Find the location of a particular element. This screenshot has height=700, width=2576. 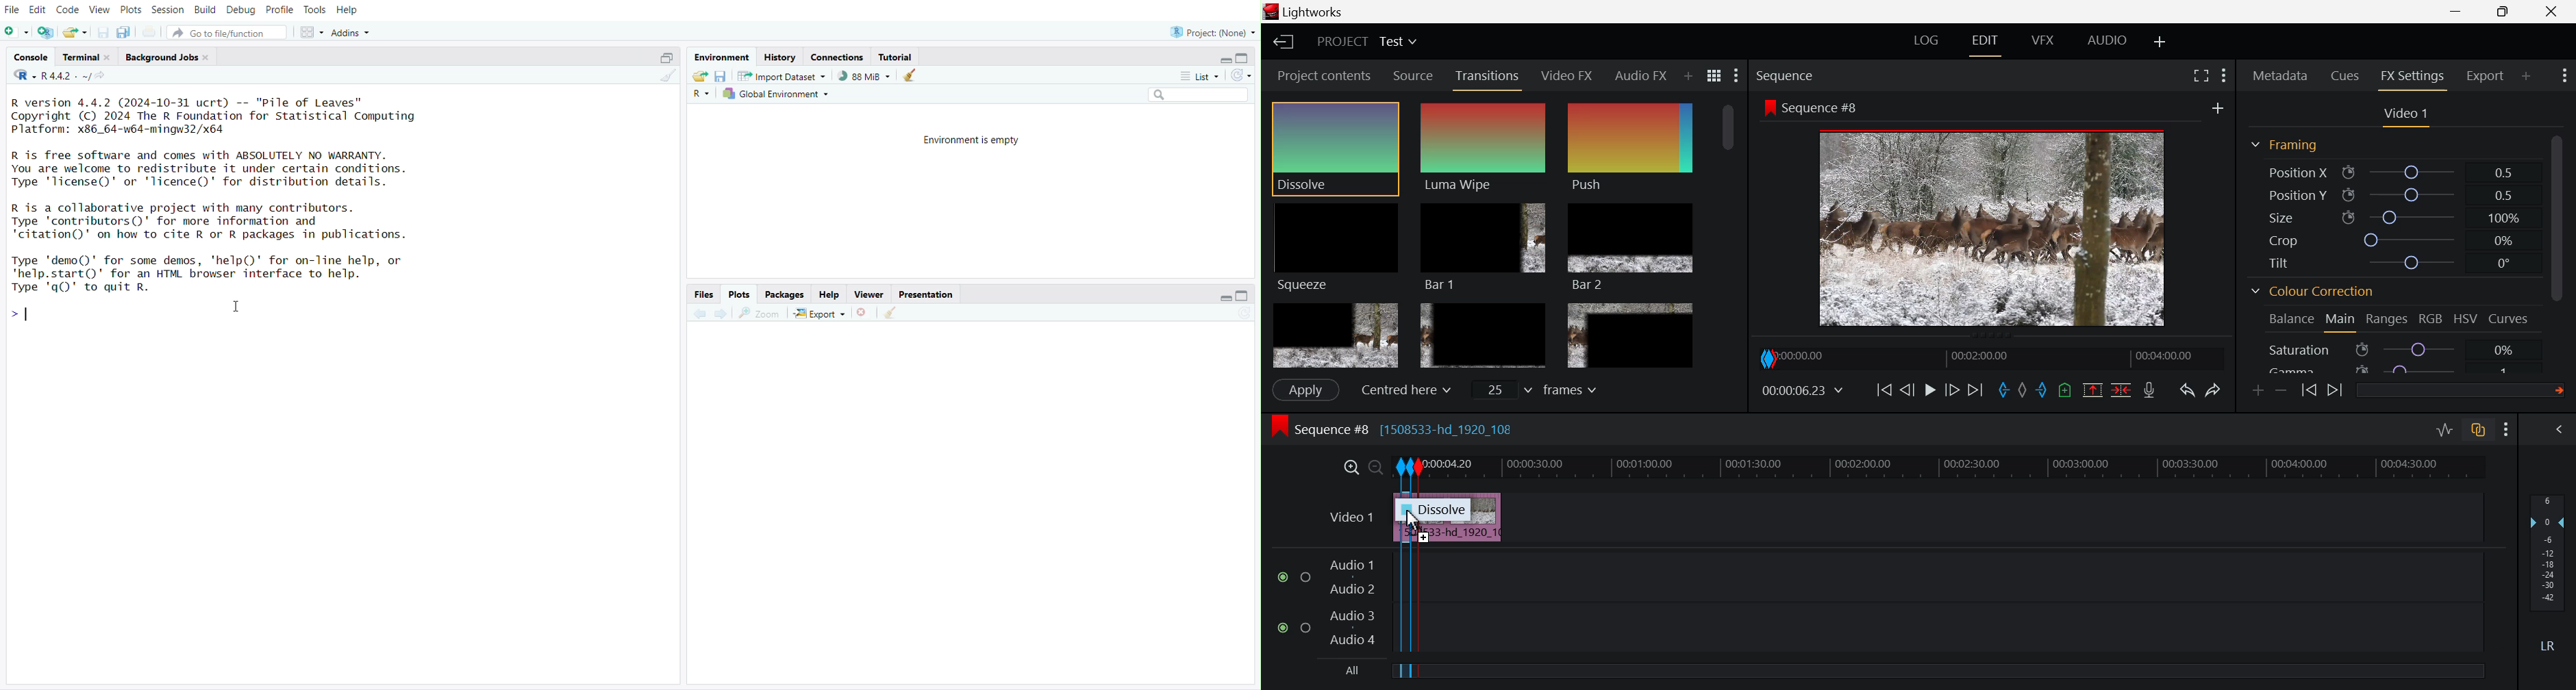

Help is located at coordinates (352, 11).